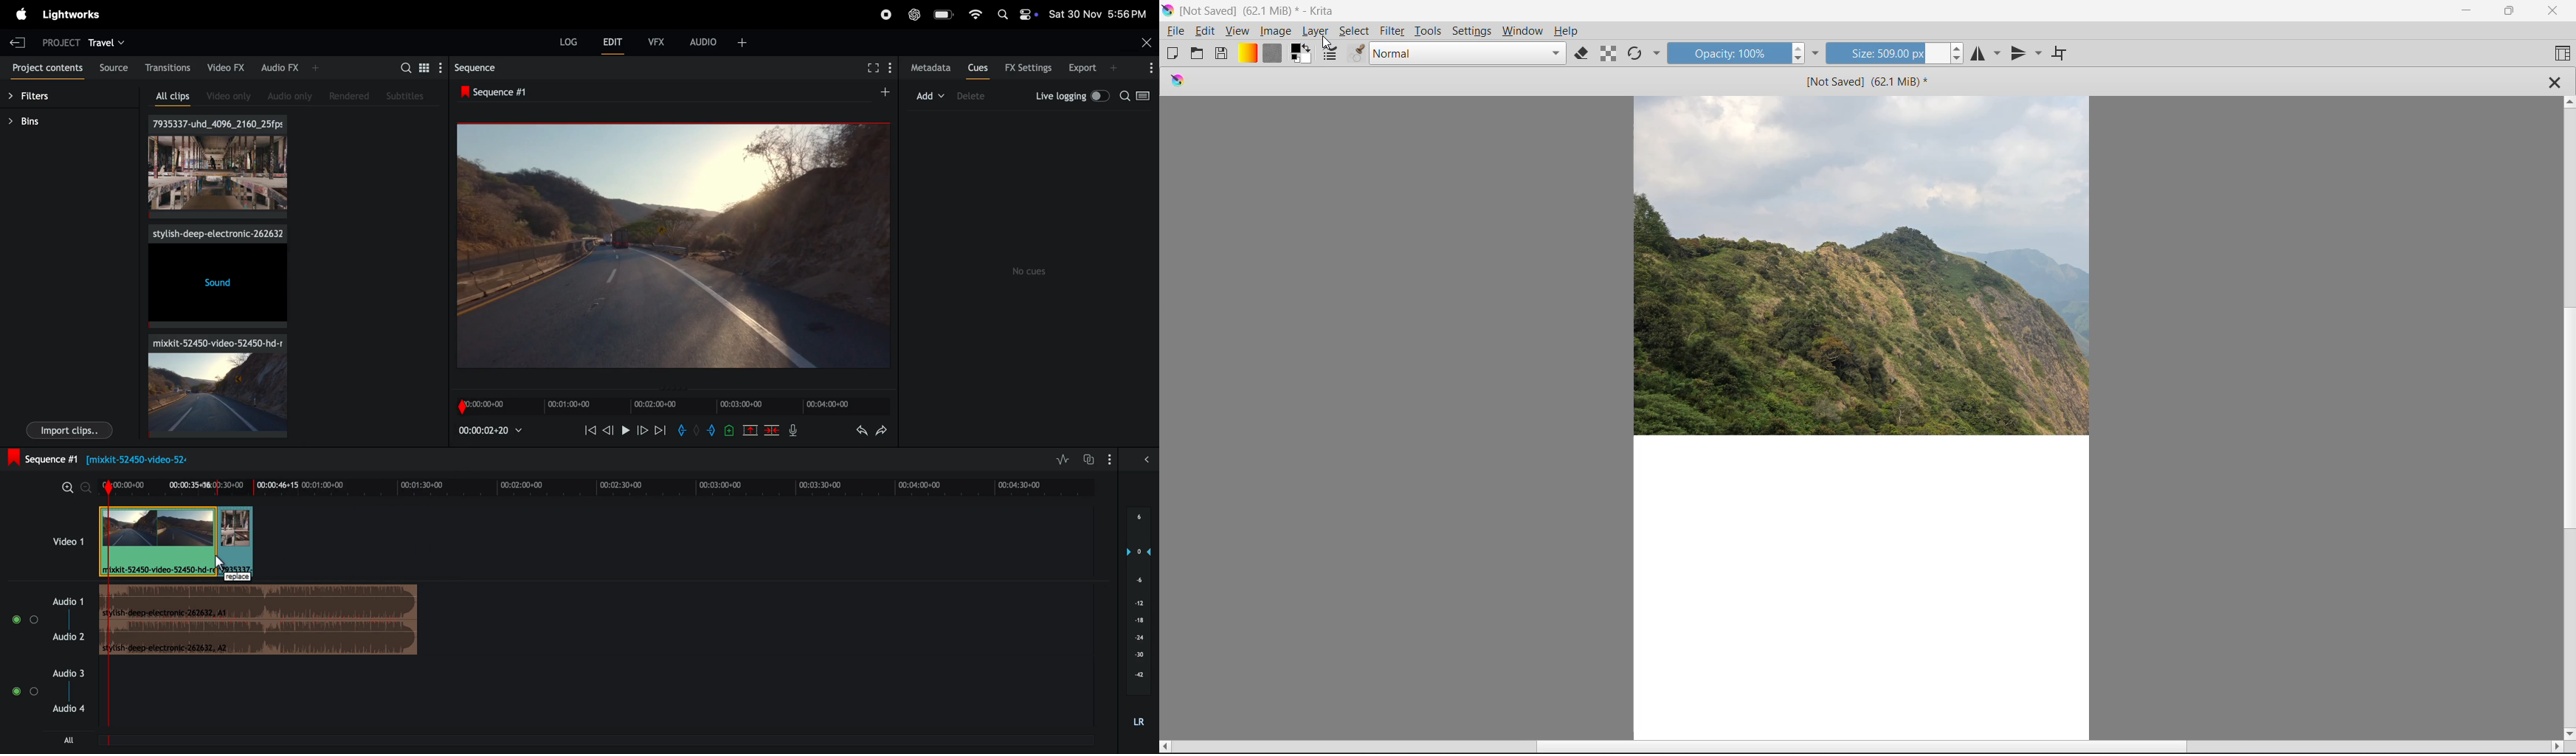 The width and height of the screenshot is (2576, 756). Describe the element at coordinates (108, 42) in the screenshot. I see `travel` at that location.